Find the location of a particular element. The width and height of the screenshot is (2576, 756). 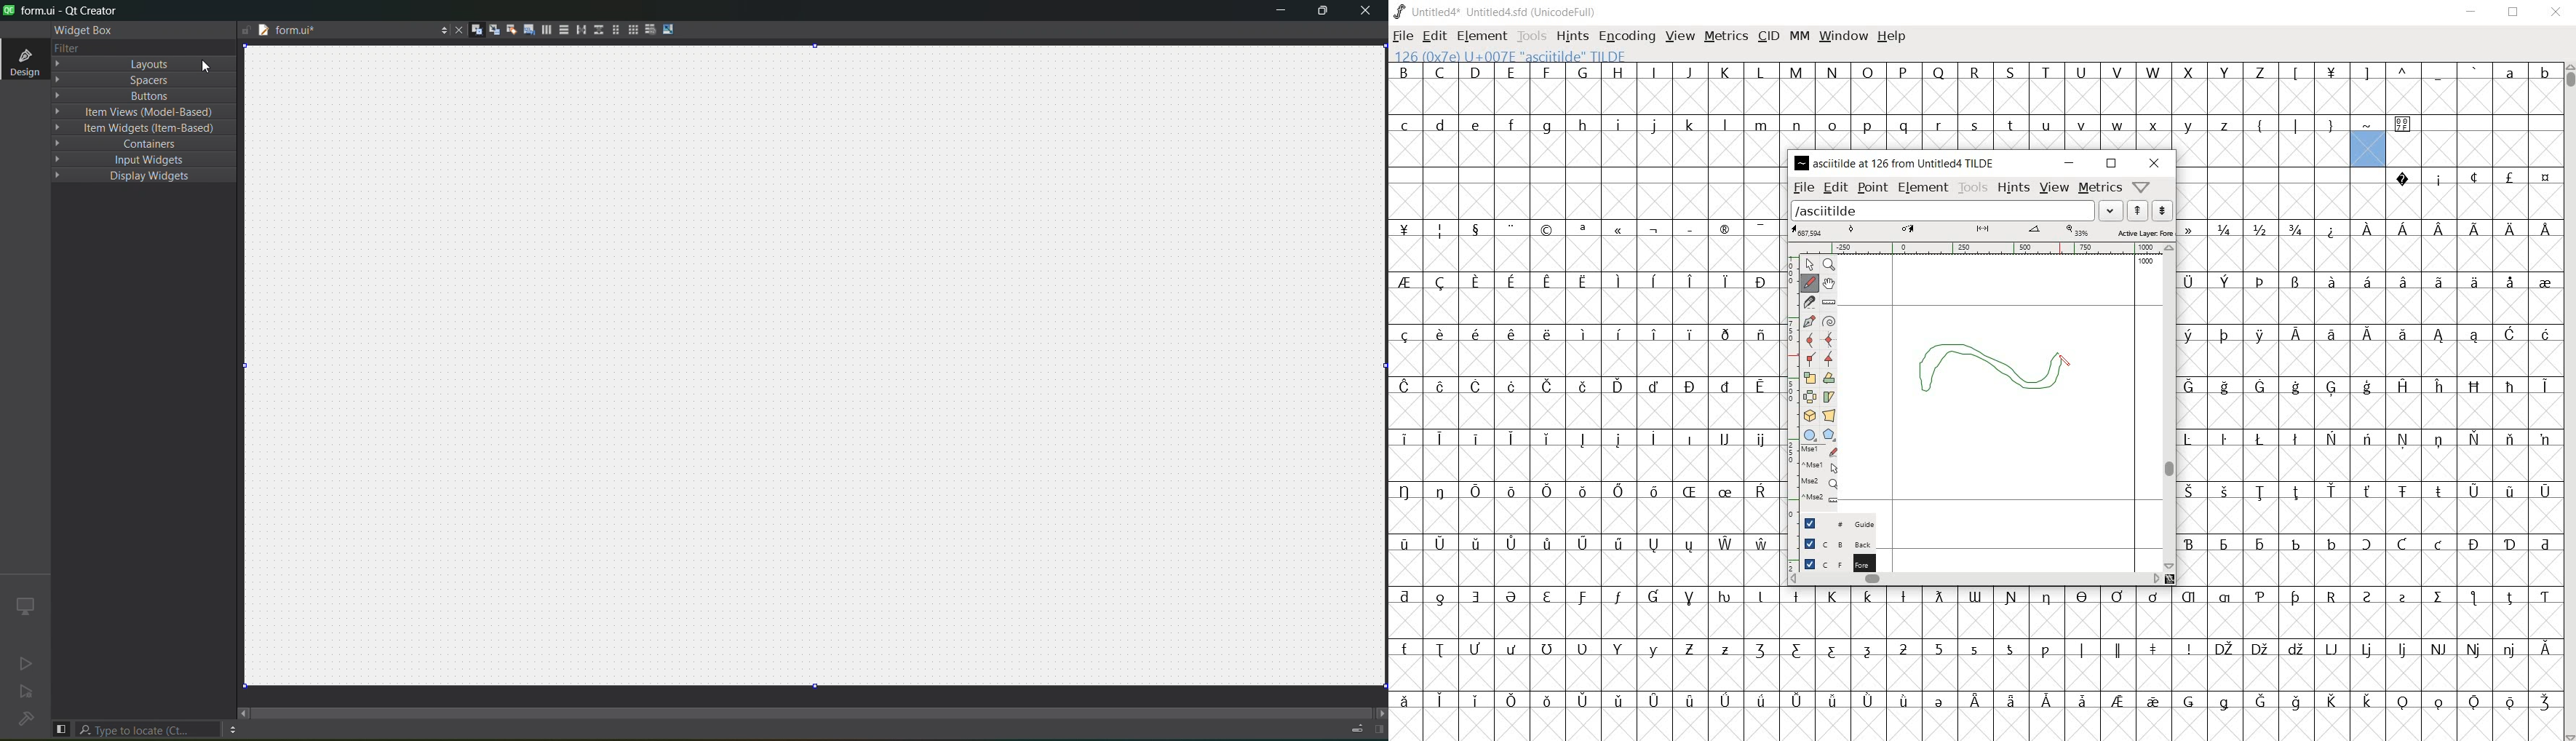

METRICS is located at coordinates (1725, 36).